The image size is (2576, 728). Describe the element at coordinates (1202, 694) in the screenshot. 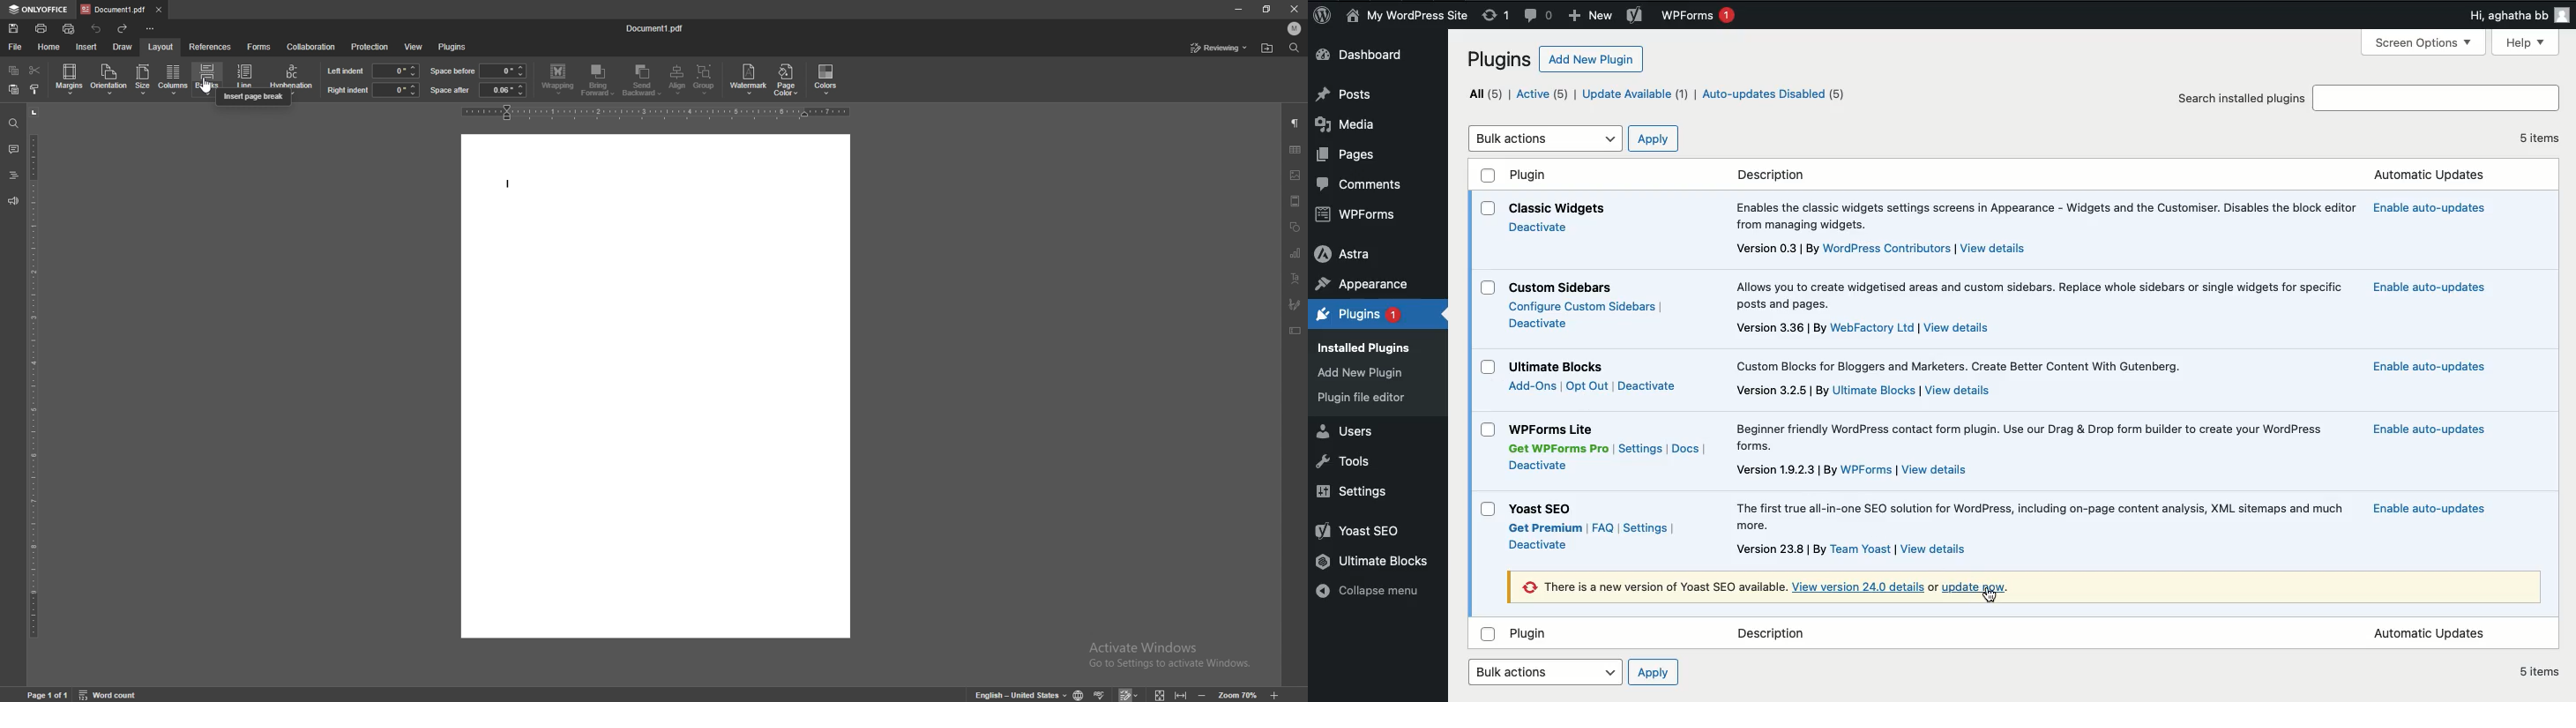

I see `Zoom out` at that location.